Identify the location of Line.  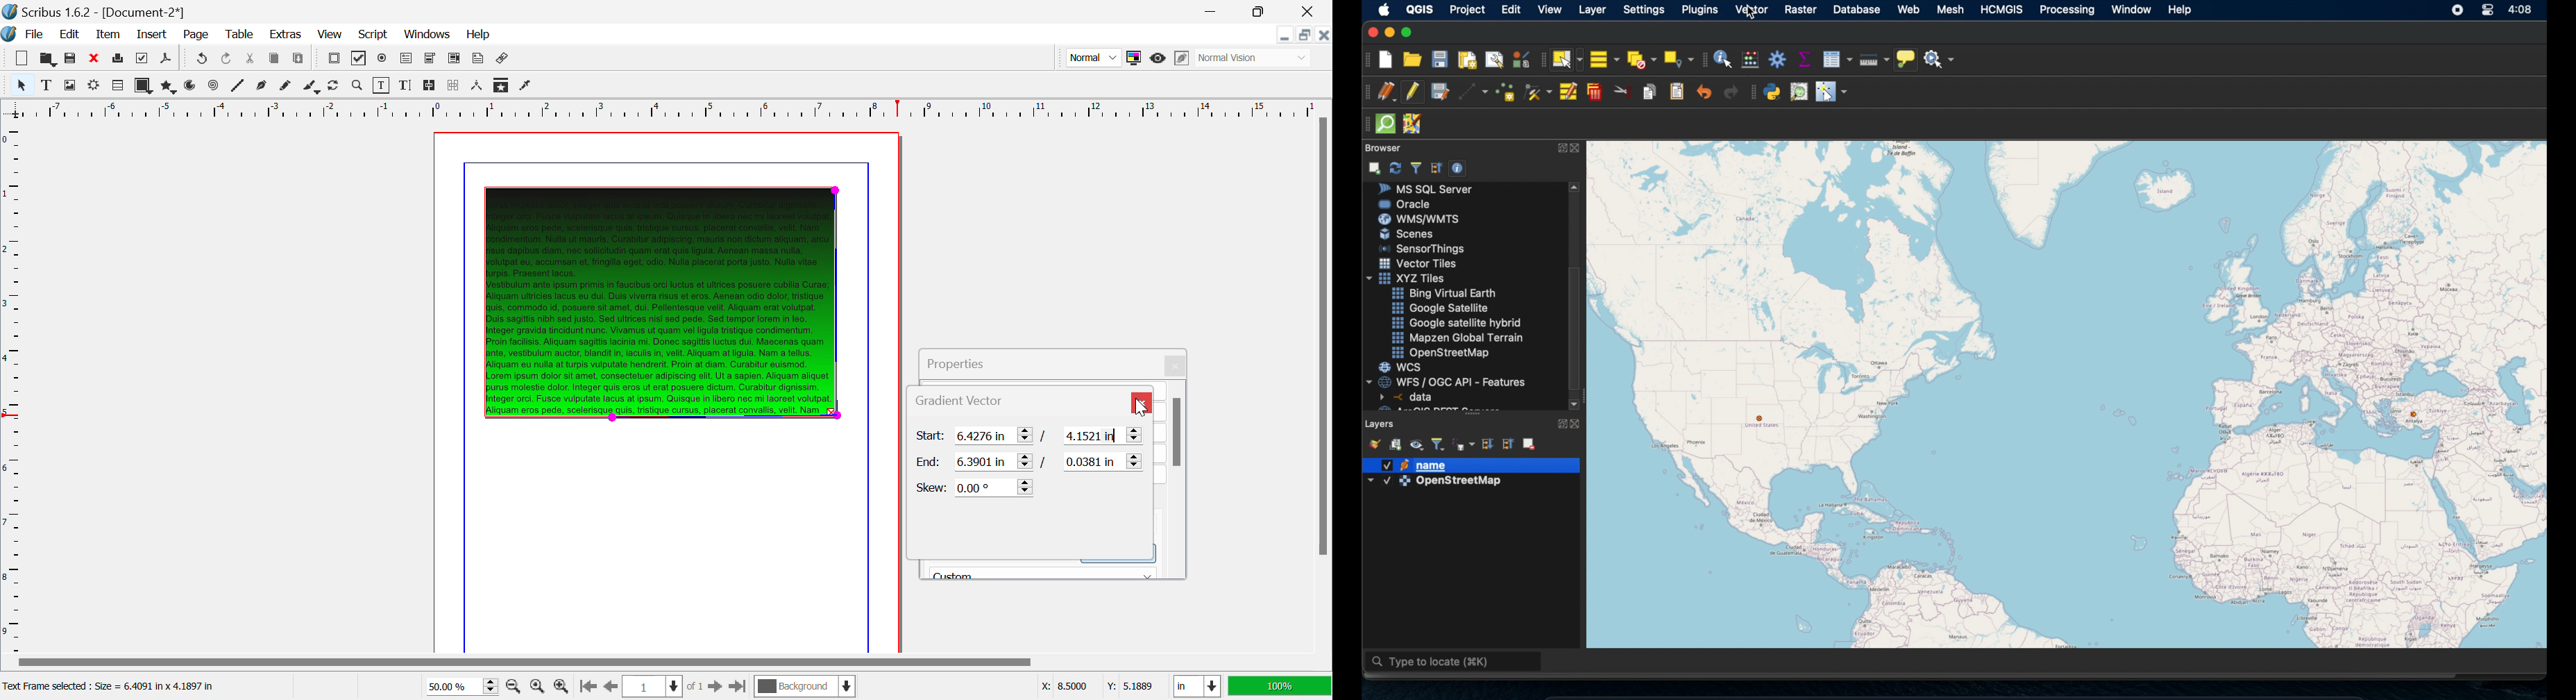
(238, 87).